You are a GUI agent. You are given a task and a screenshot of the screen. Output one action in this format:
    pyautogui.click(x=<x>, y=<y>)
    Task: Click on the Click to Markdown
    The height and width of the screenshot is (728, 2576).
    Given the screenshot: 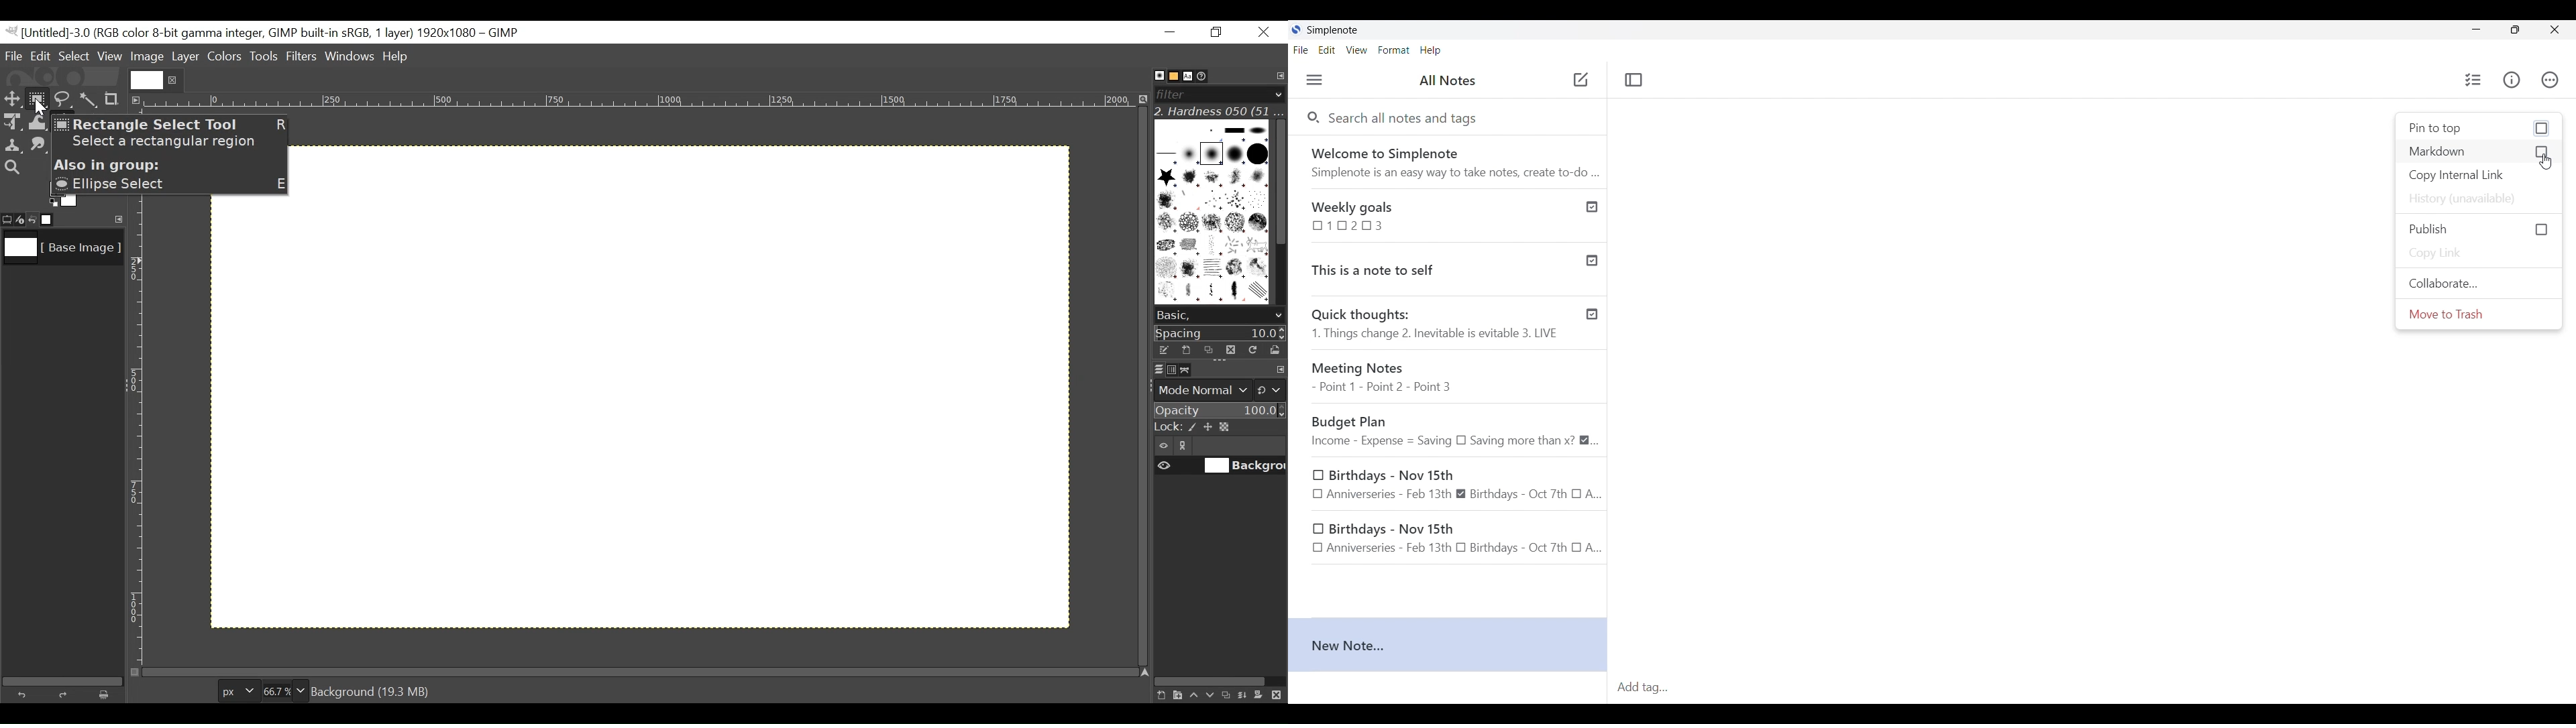 What is the action you would take?
    pyautogui.click(x=2478, y=152)
    